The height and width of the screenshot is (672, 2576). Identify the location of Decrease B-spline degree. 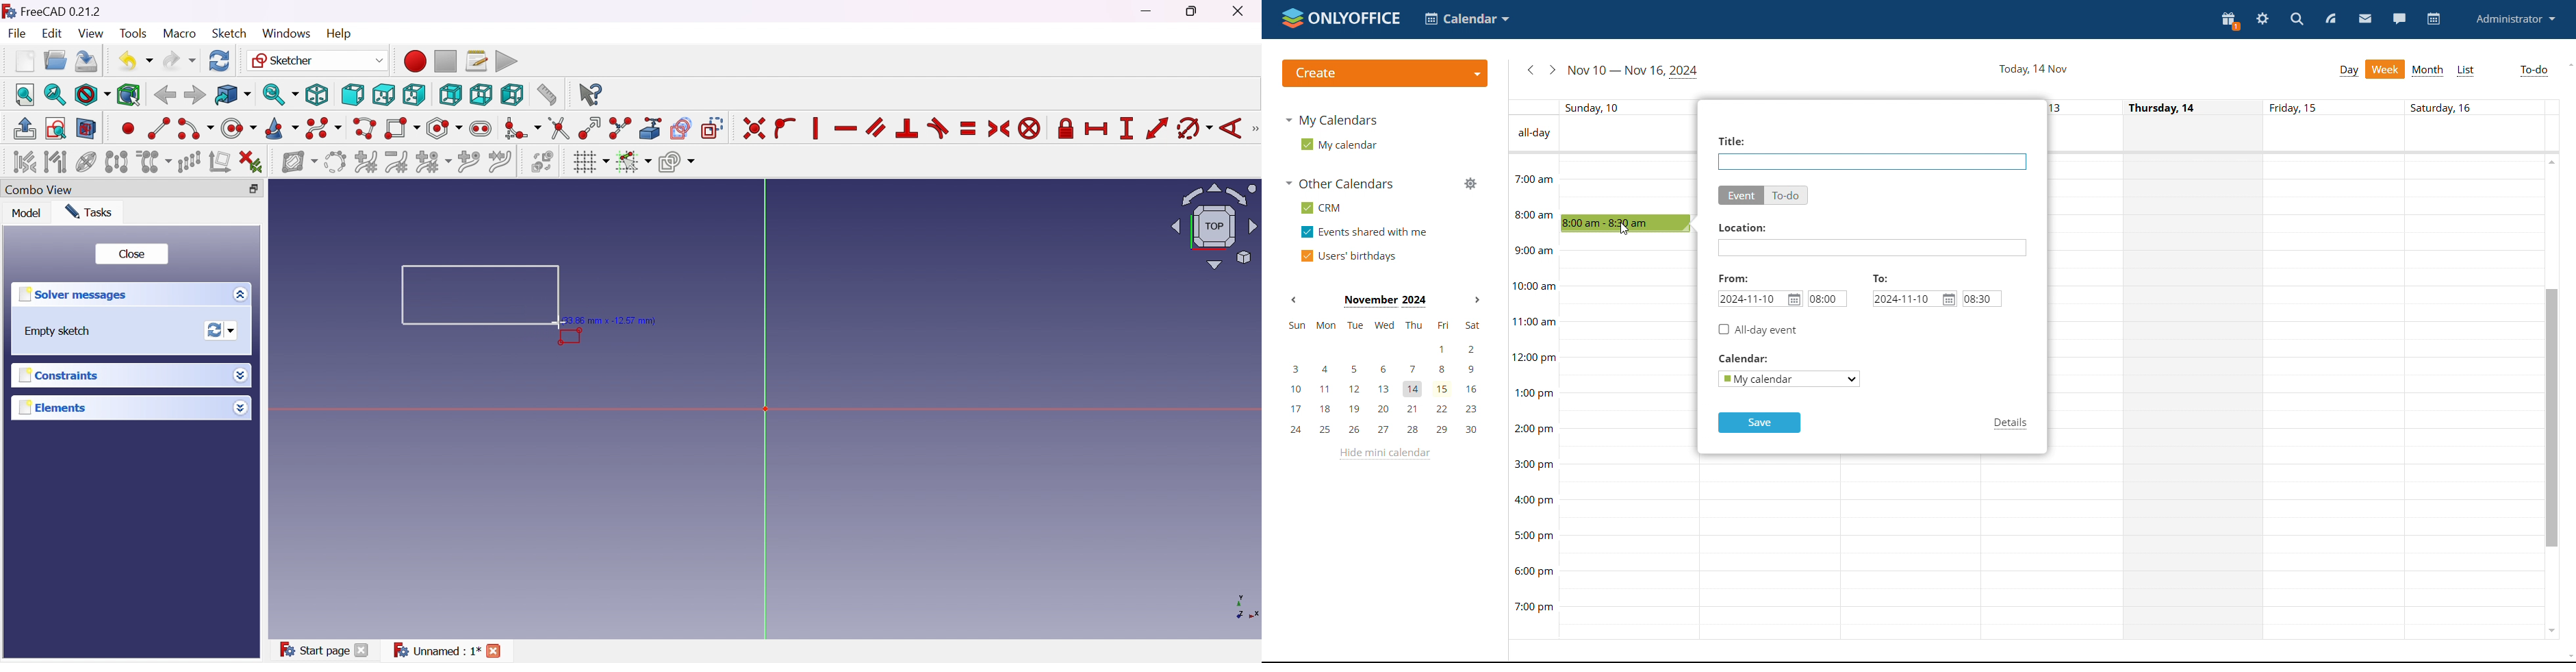
(398, 162).